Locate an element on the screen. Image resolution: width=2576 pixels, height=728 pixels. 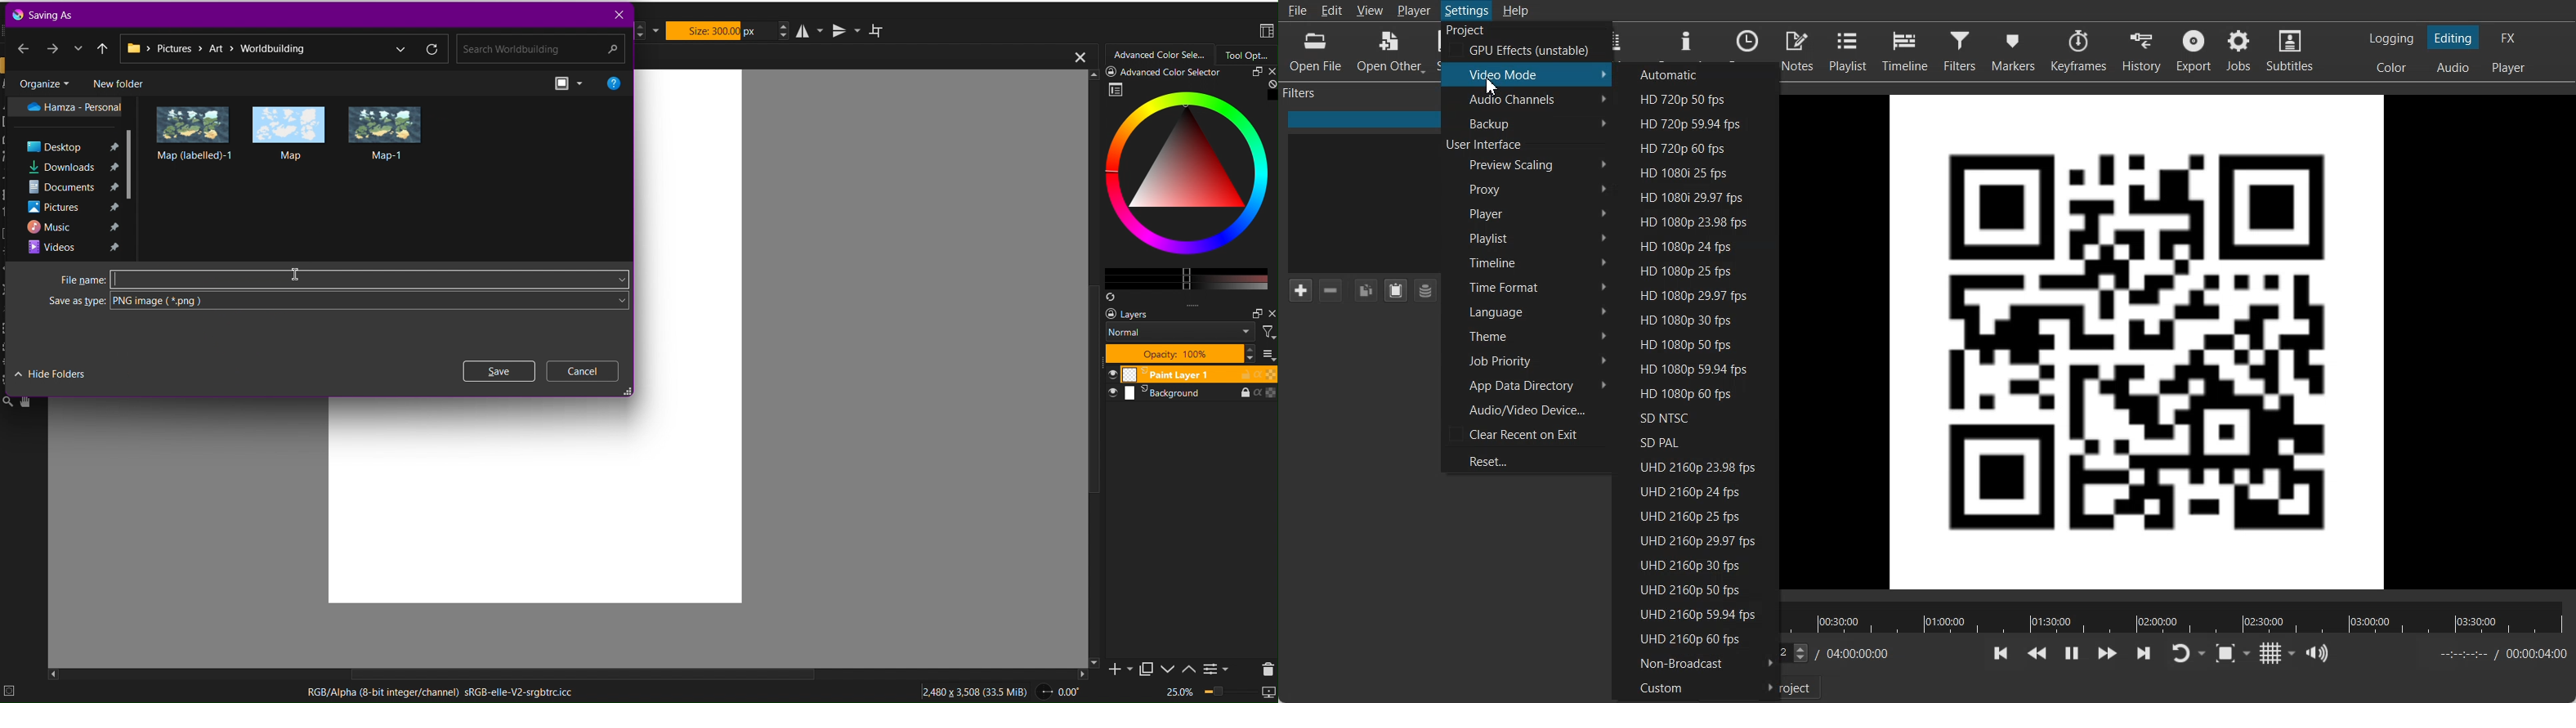
Drop is located at coordinates (78, 48).